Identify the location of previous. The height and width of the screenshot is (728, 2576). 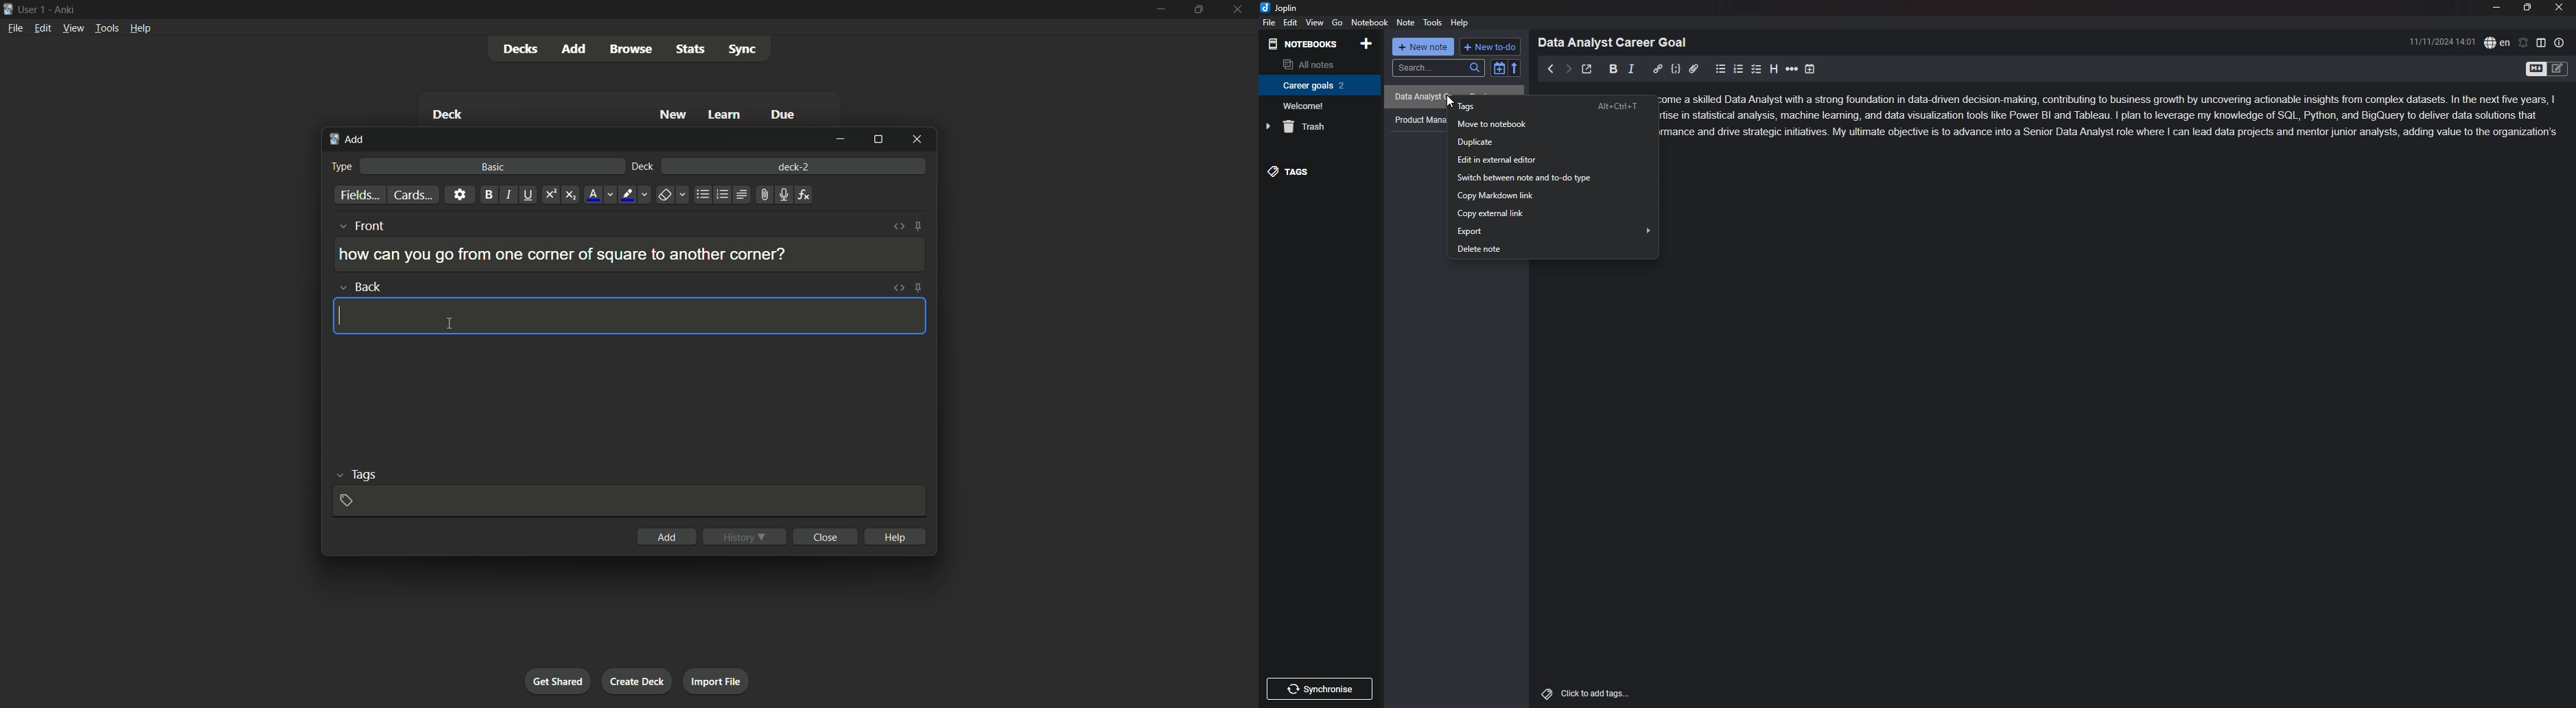
(1549, 69).